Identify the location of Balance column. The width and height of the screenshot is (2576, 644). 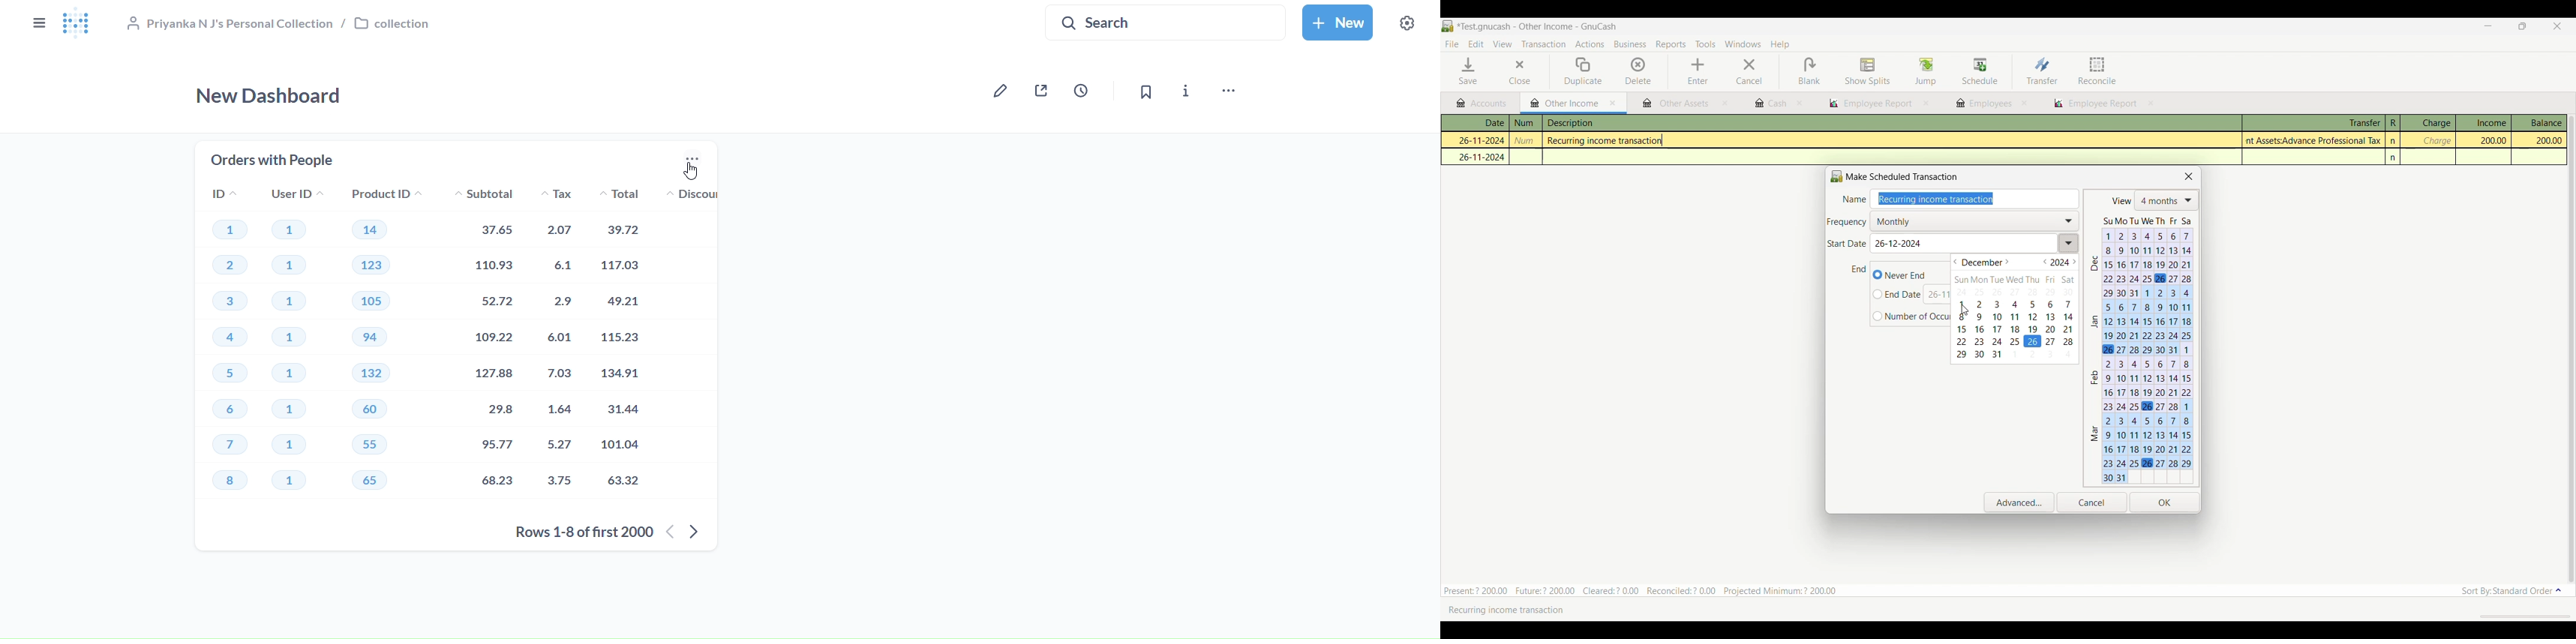
(2540, 122).